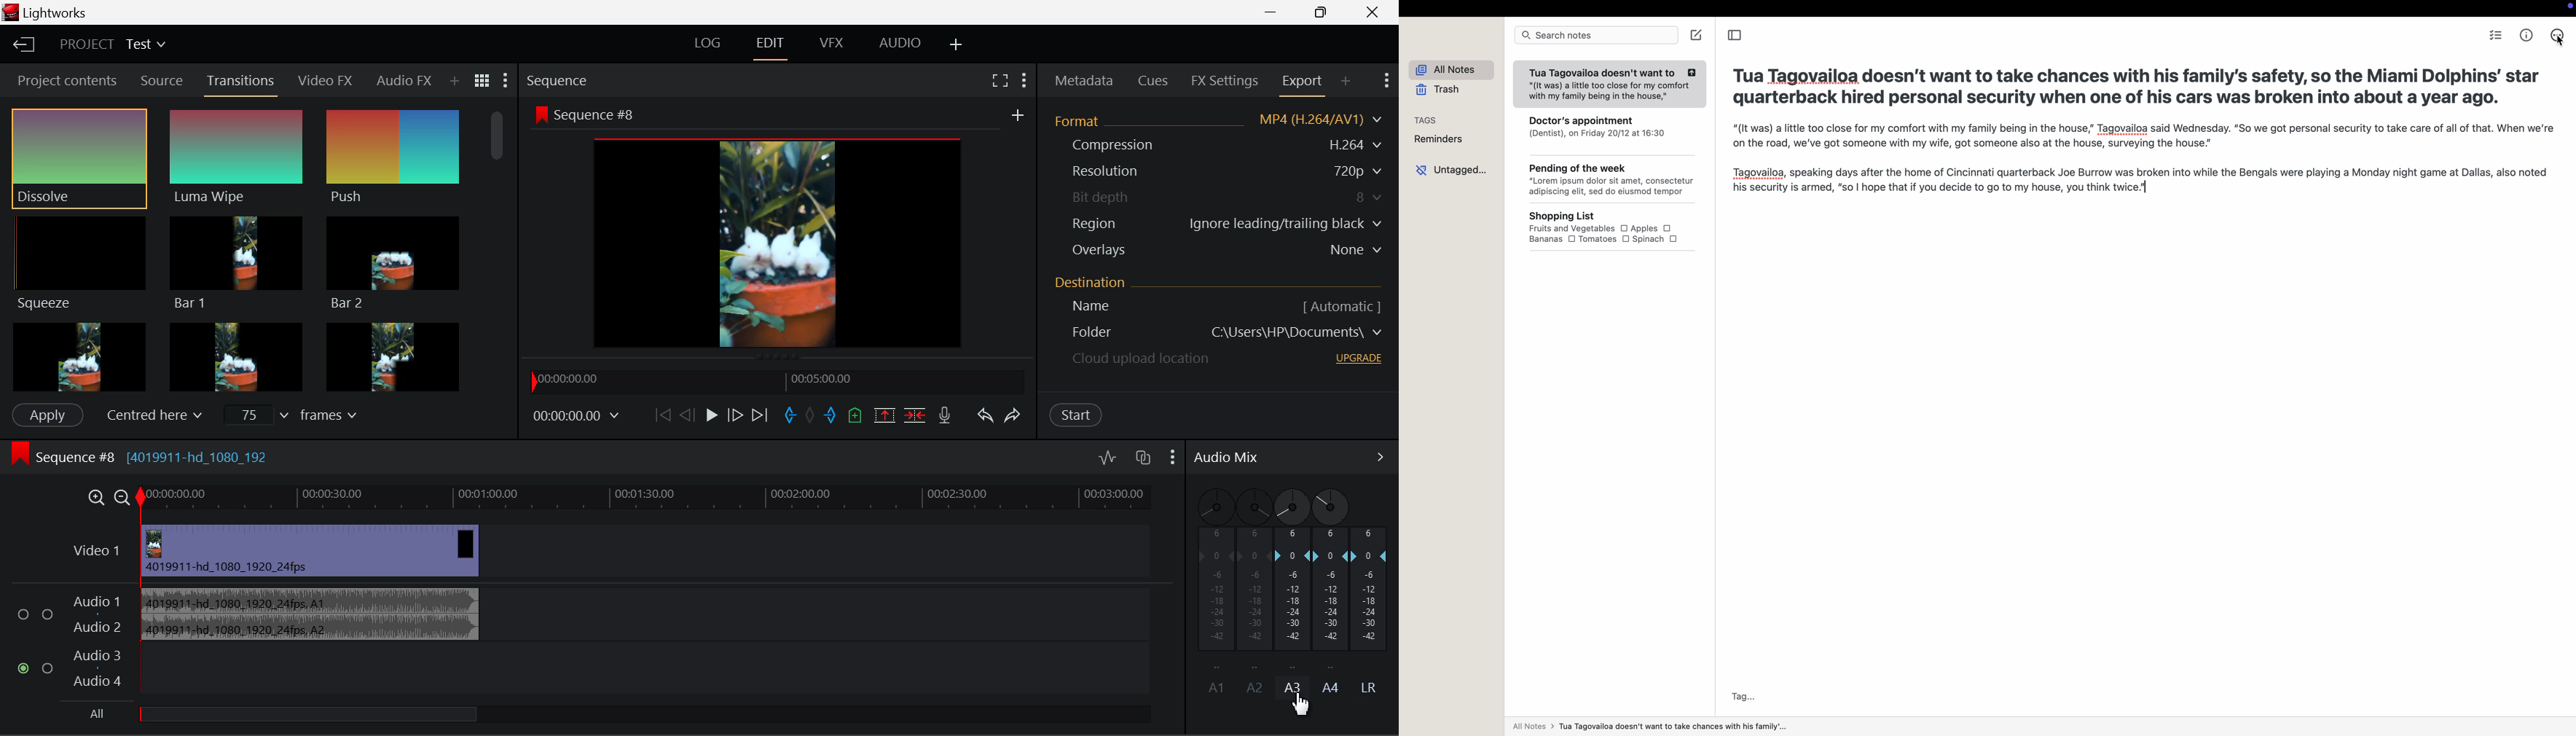  I want to click on Scroll Bar, so click(495, 249).